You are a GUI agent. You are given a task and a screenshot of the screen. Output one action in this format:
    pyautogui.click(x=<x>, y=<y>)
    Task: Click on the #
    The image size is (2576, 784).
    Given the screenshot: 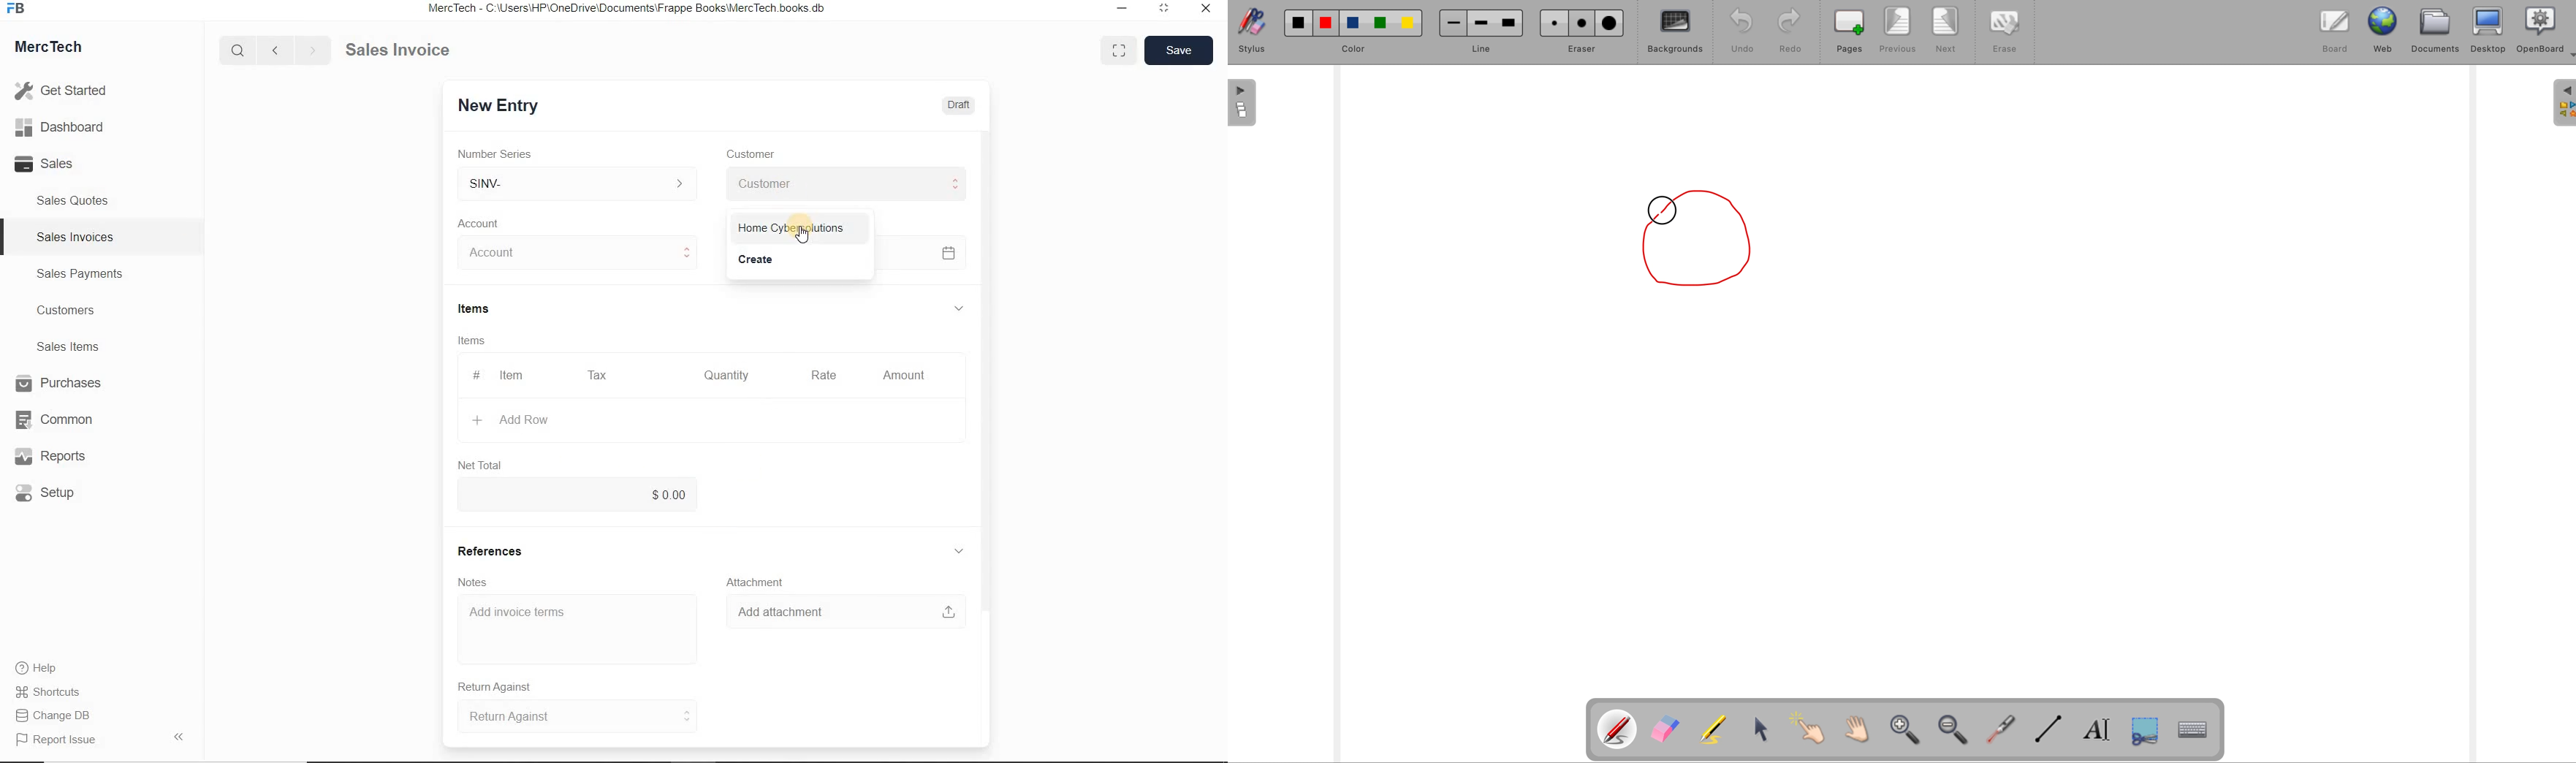 What is the action you would take?
    pyautogui.click(x=474, y=375)
    